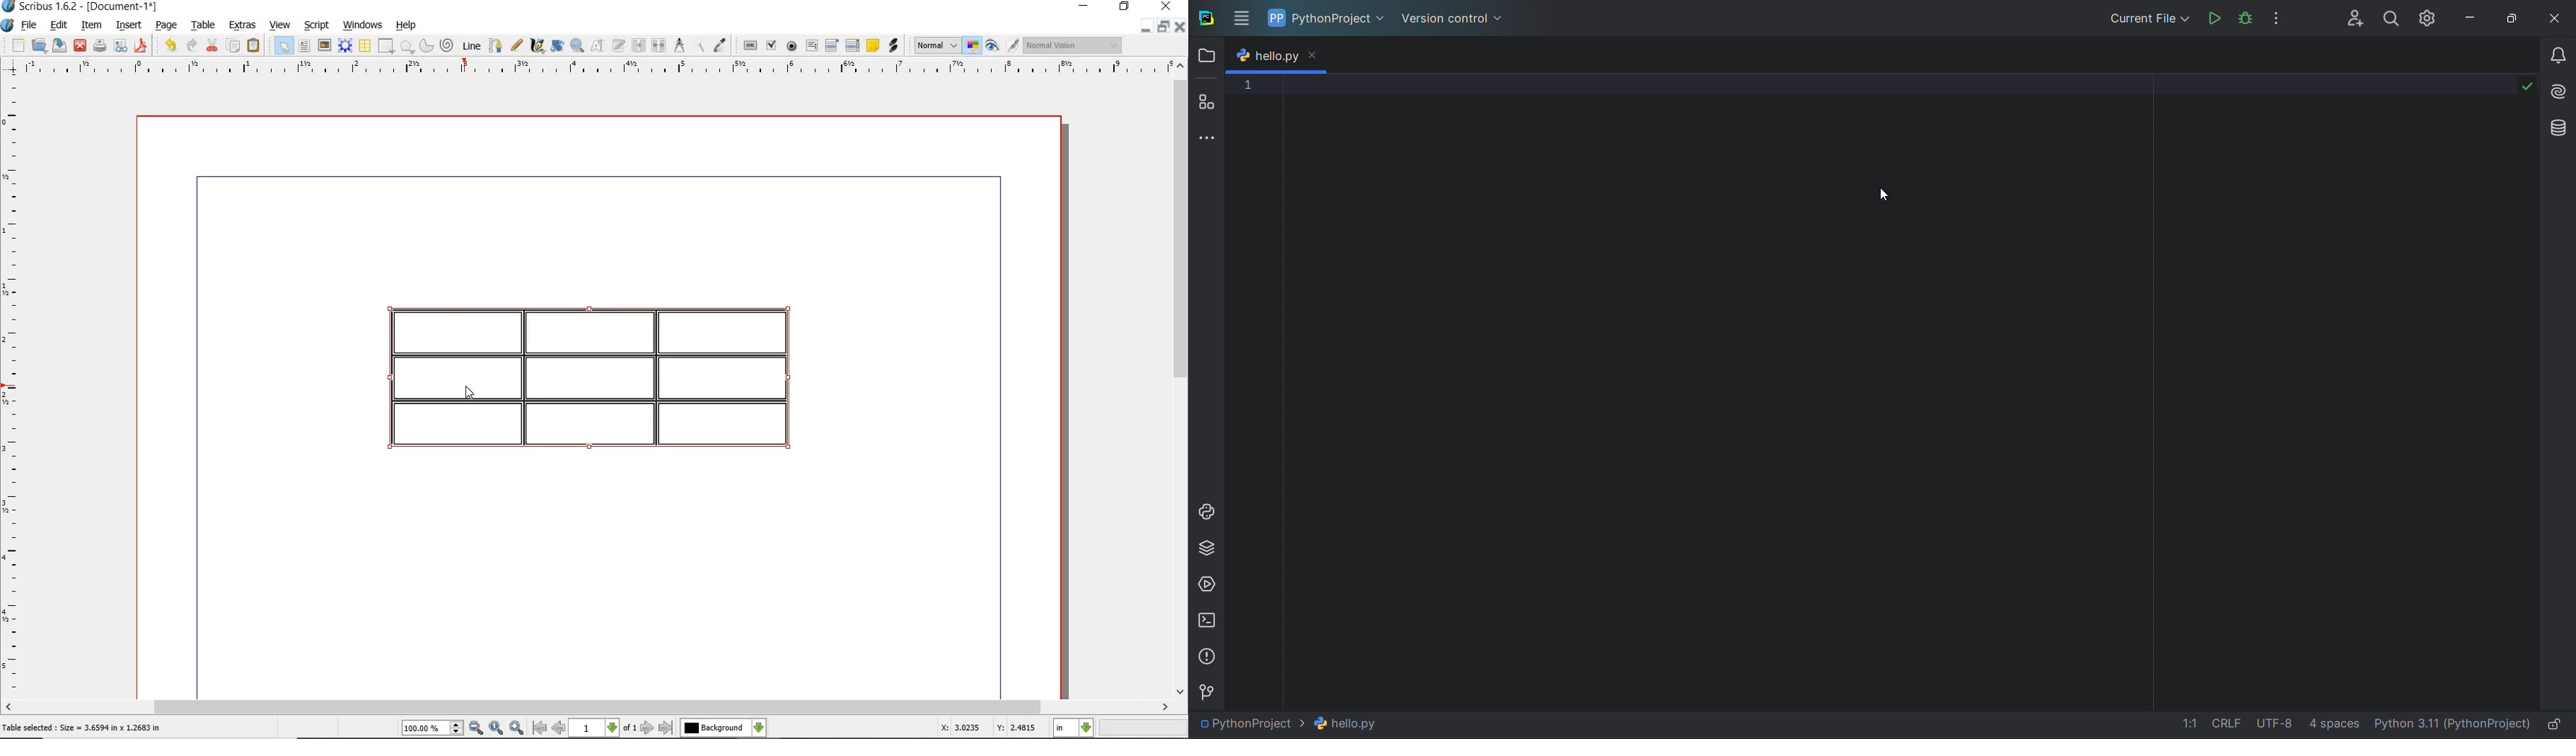 This screenshot has width=2576, height=756. What do you see at coordinates (280, 25) in the screenshot?
I see `view` at bounding box center [280, 25].